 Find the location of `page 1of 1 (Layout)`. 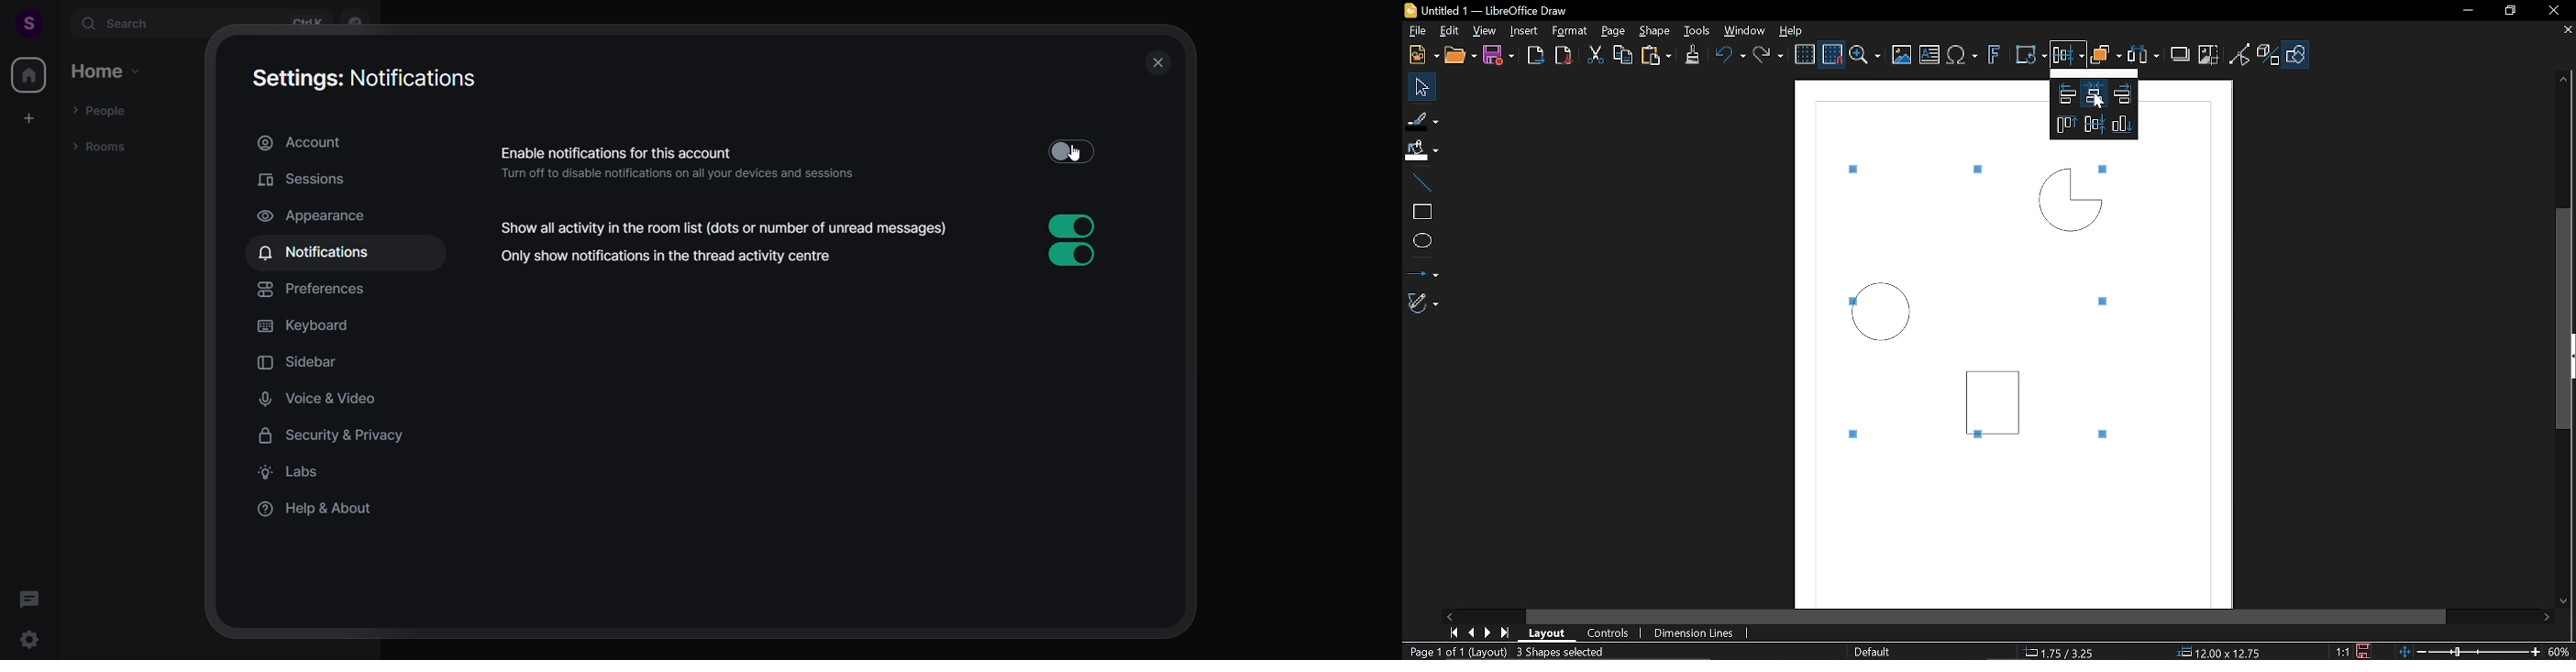

page 1of 1 (Layout) is located at coordinates (1457, 651).